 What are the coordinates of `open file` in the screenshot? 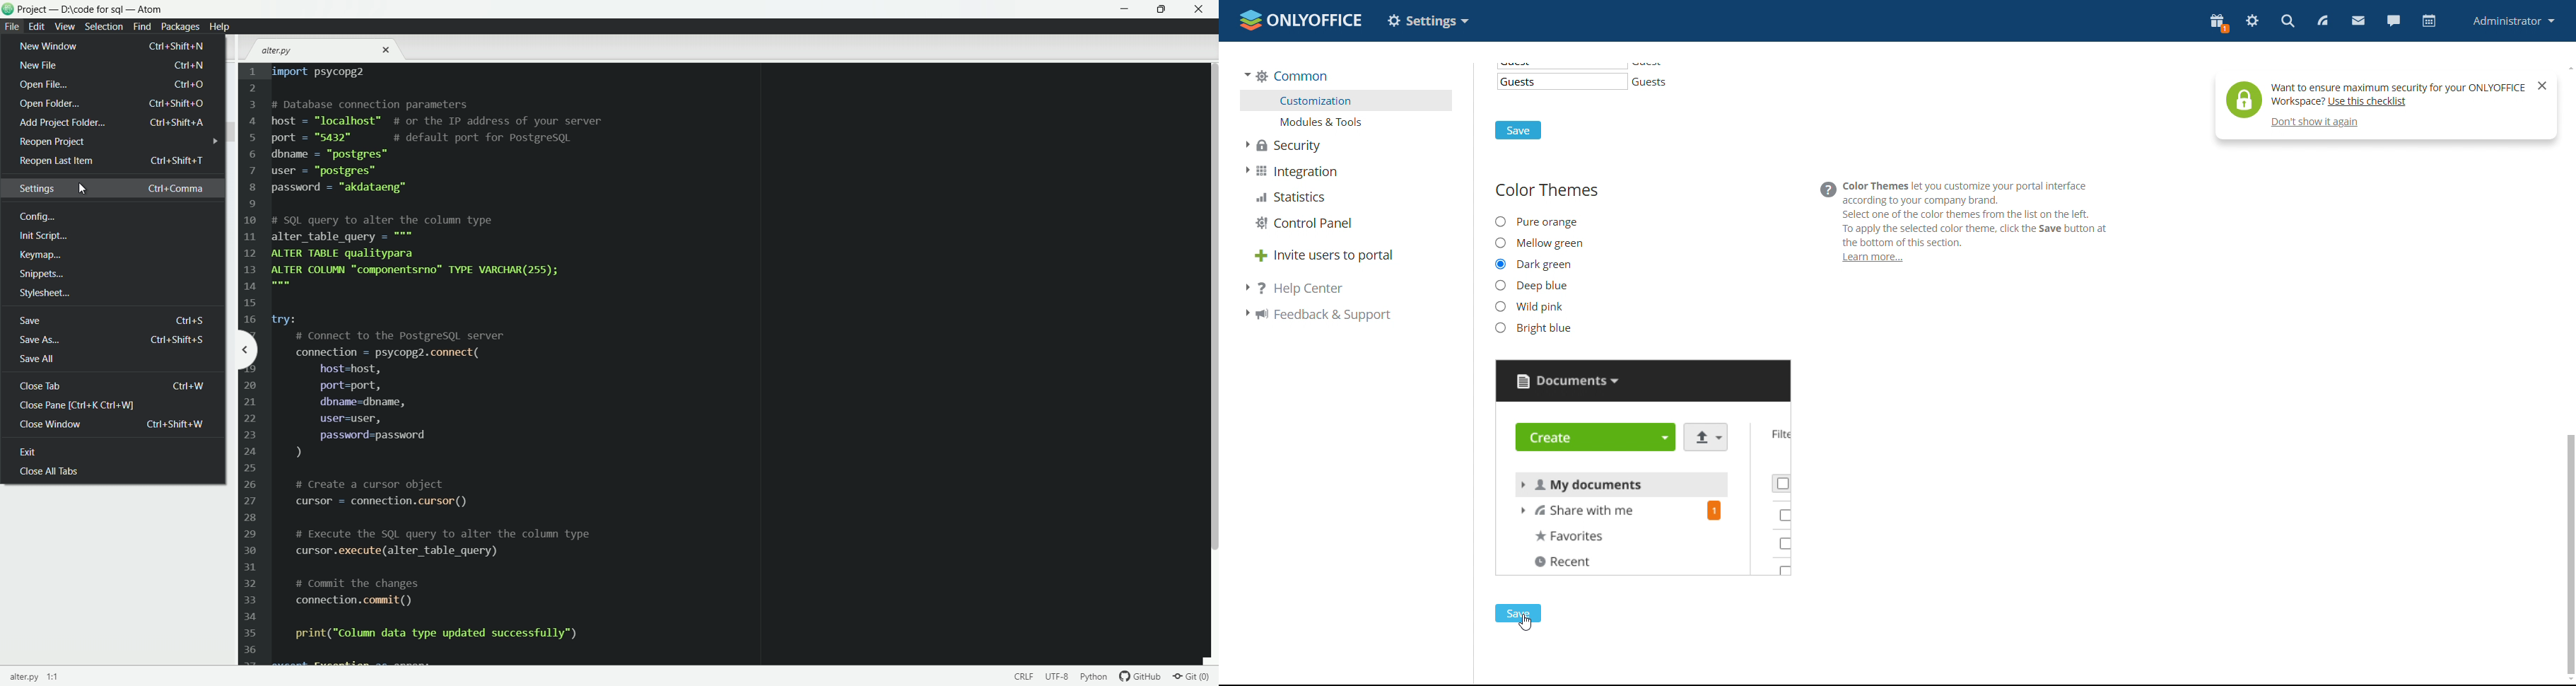 It's located at (112, 84).